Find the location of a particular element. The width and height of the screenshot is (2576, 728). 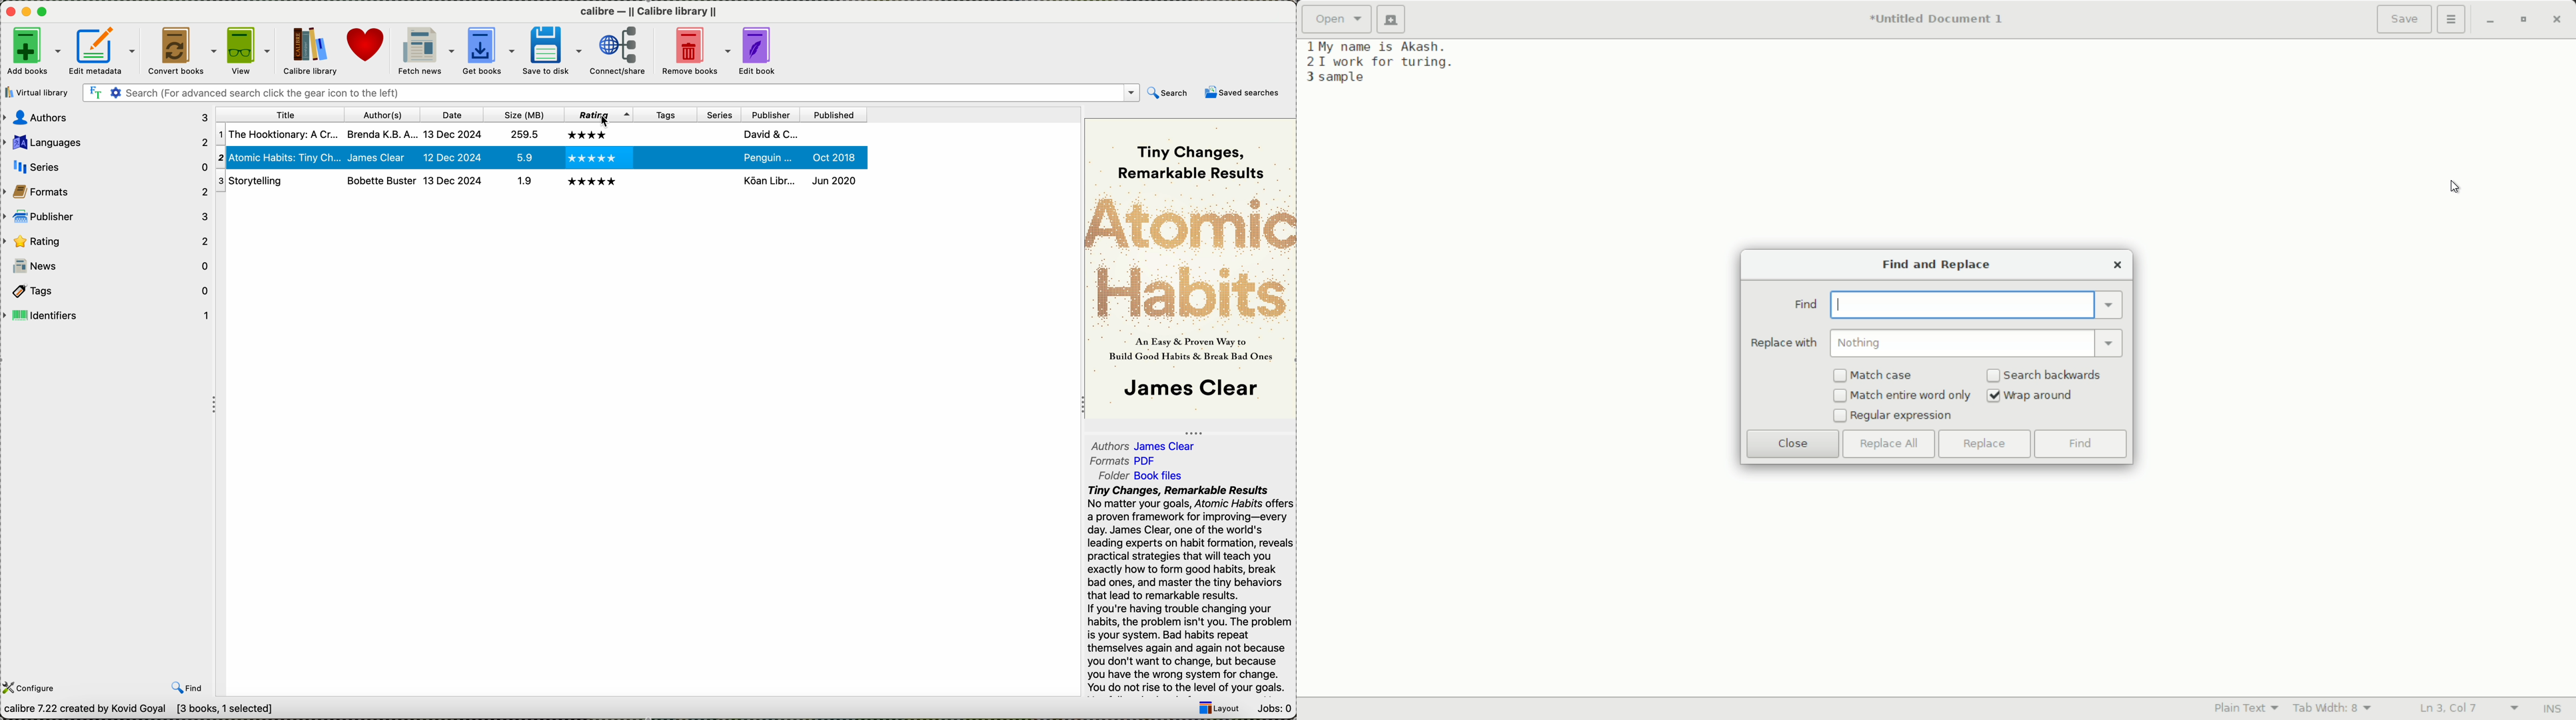

folder book files is located at coordinates (1107, 475).